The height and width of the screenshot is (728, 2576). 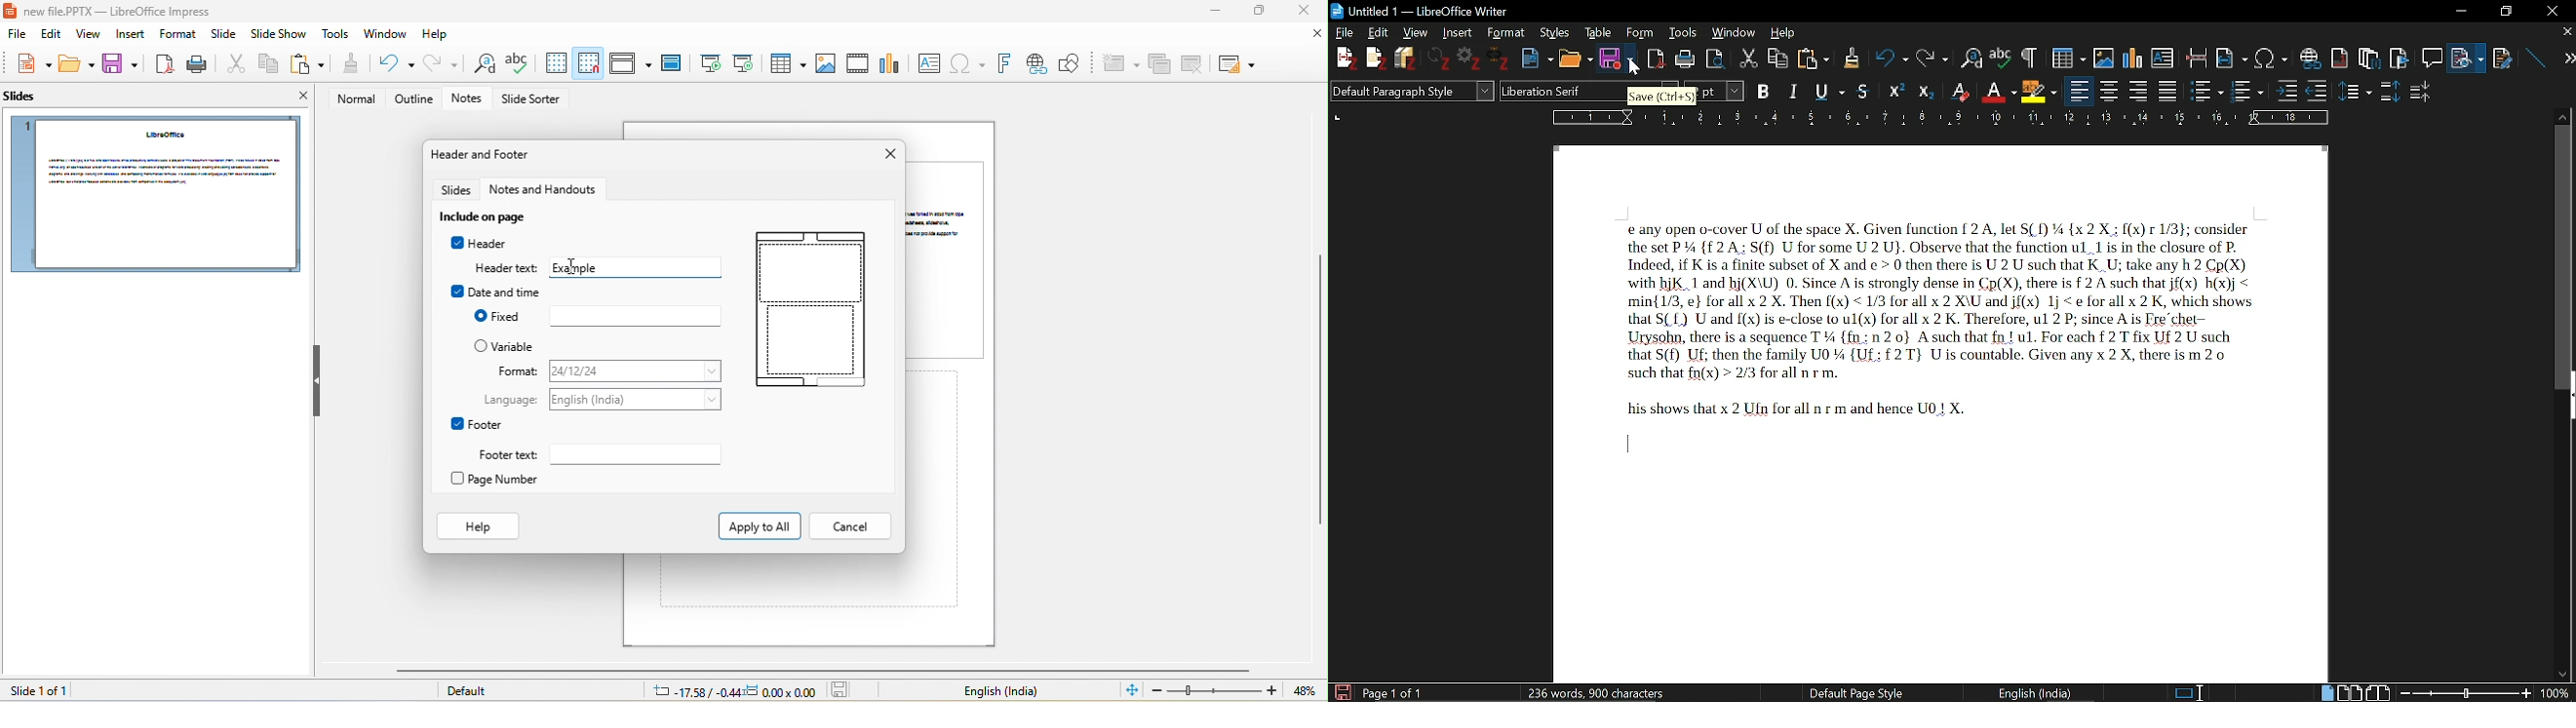 What do you see at coordinates (1502, 60) in the screenshot?
I see `` at bounding box center [1502, 60].